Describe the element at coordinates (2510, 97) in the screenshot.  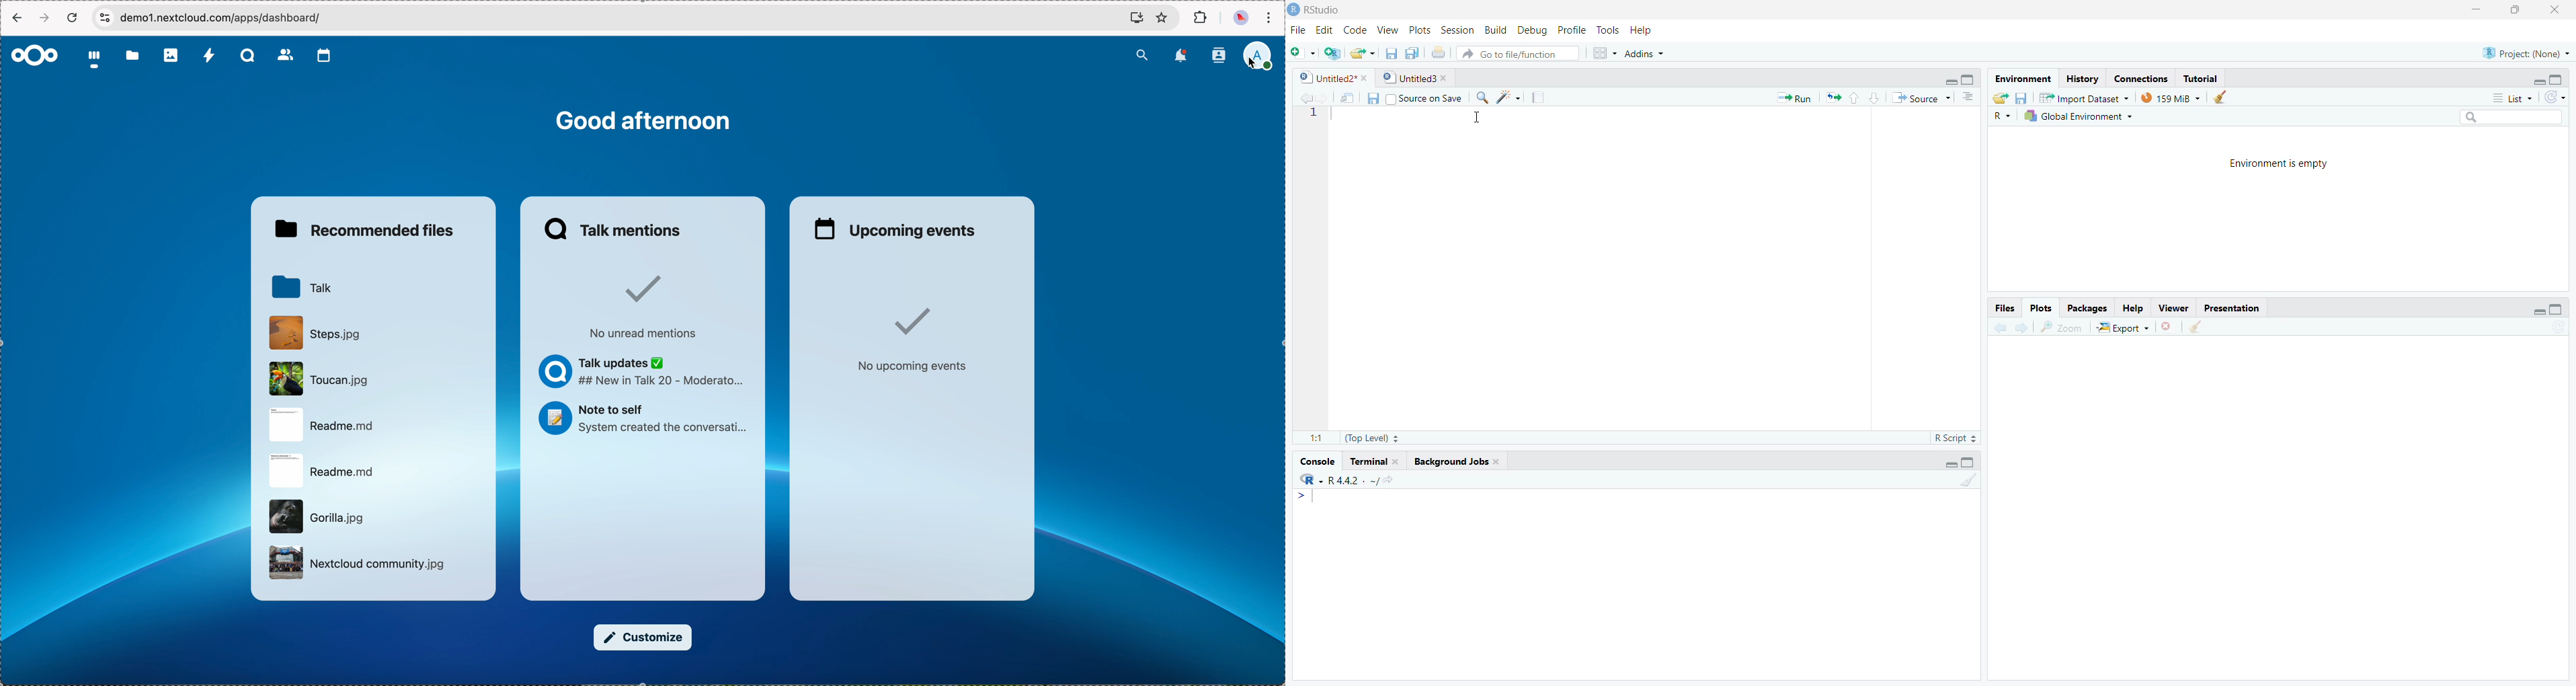
I see `List` at that location.